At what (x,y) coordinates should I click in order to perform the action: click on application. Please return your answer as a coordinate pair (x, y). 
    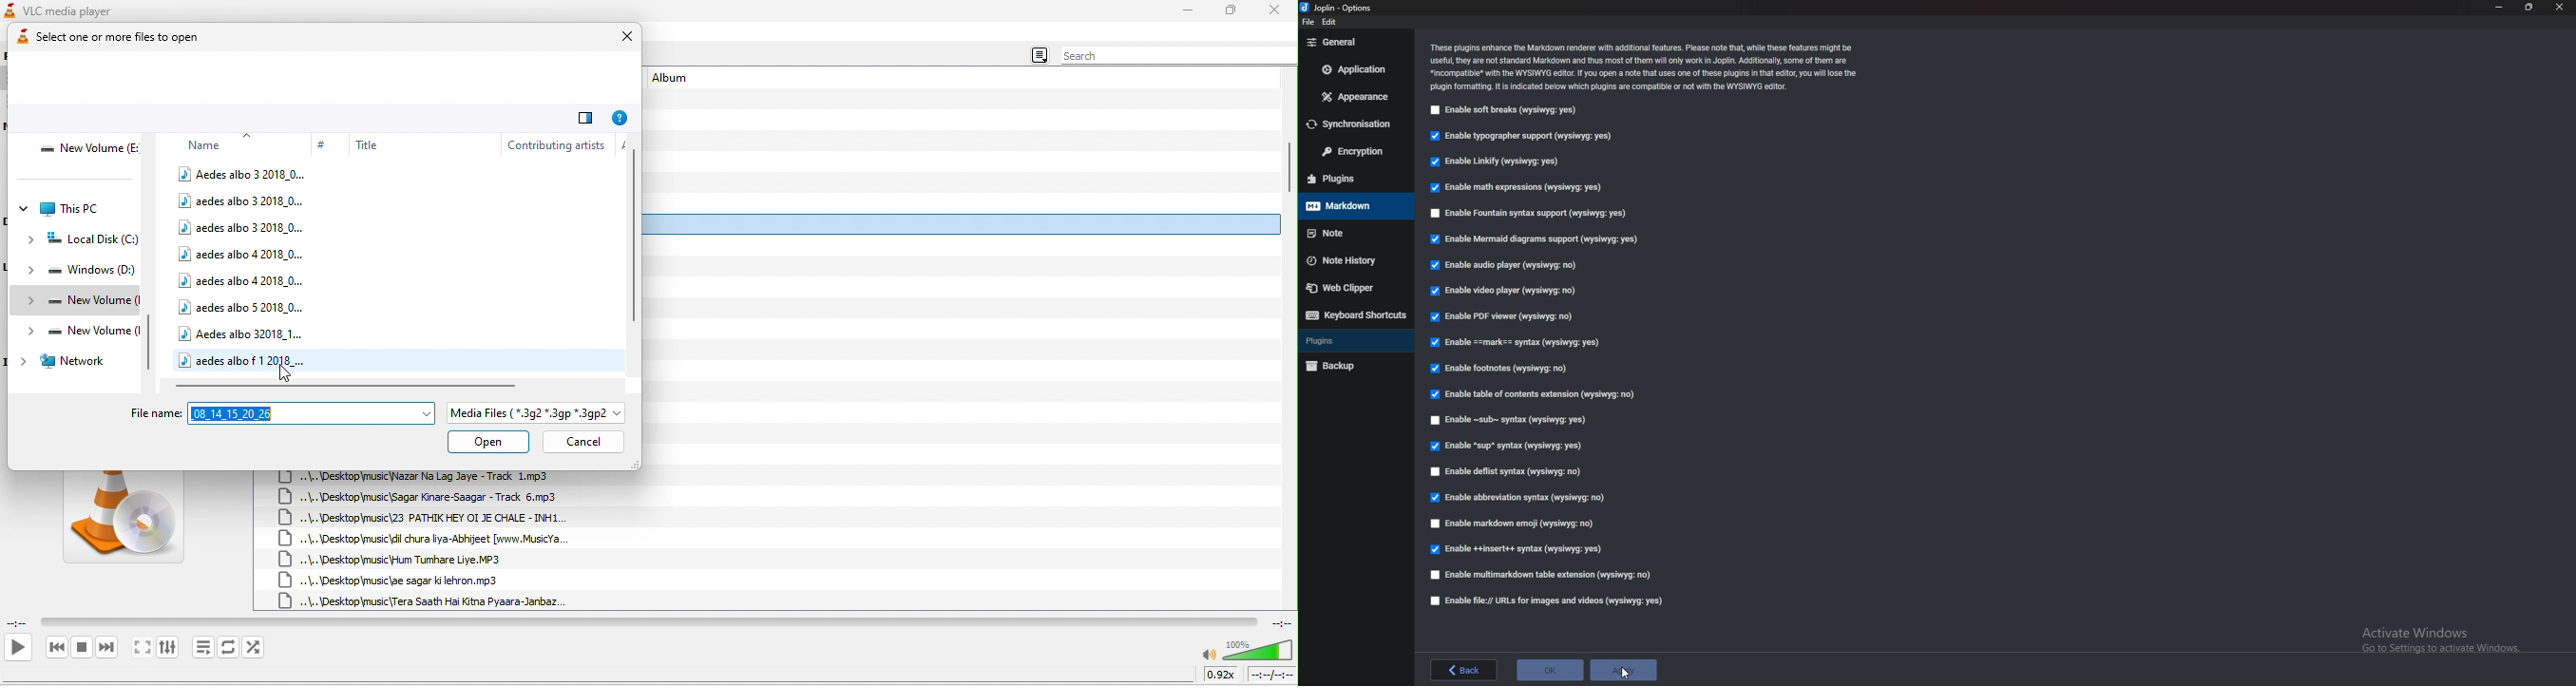
    Looking at the image, I should click on (1353, 69).